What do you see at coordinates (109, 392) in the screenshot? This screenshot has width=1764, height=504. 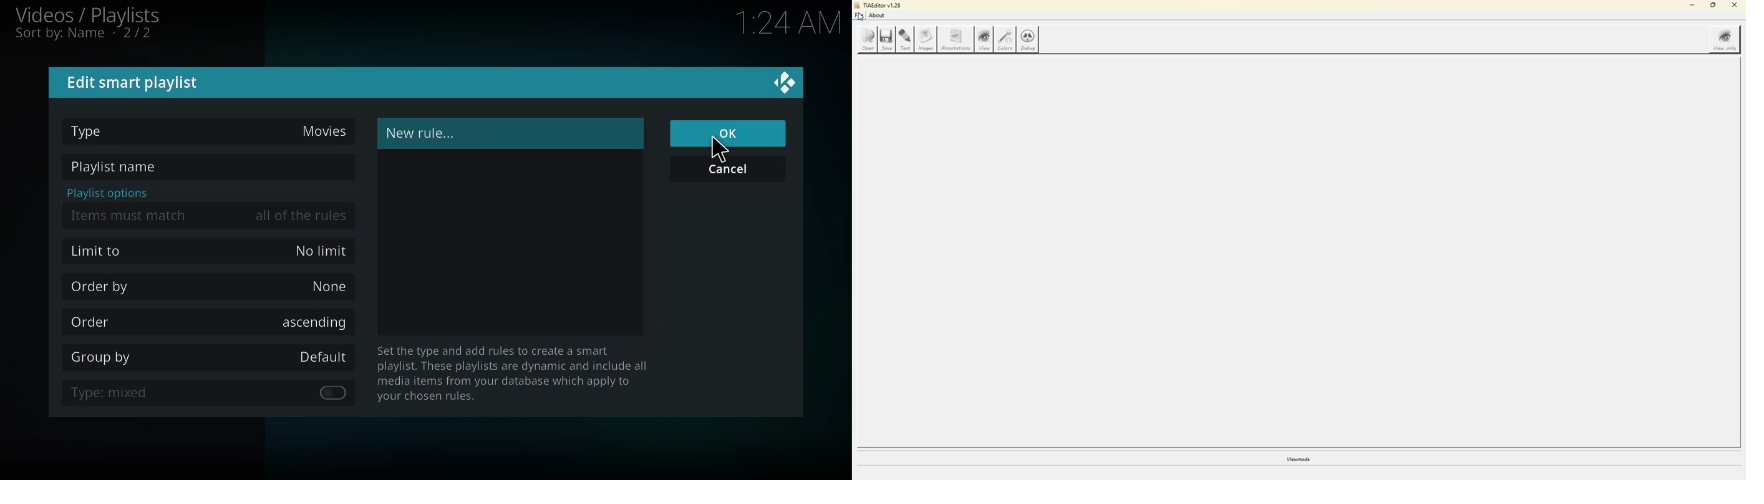 I see `type: mixed` at bounding box center [109, 392].